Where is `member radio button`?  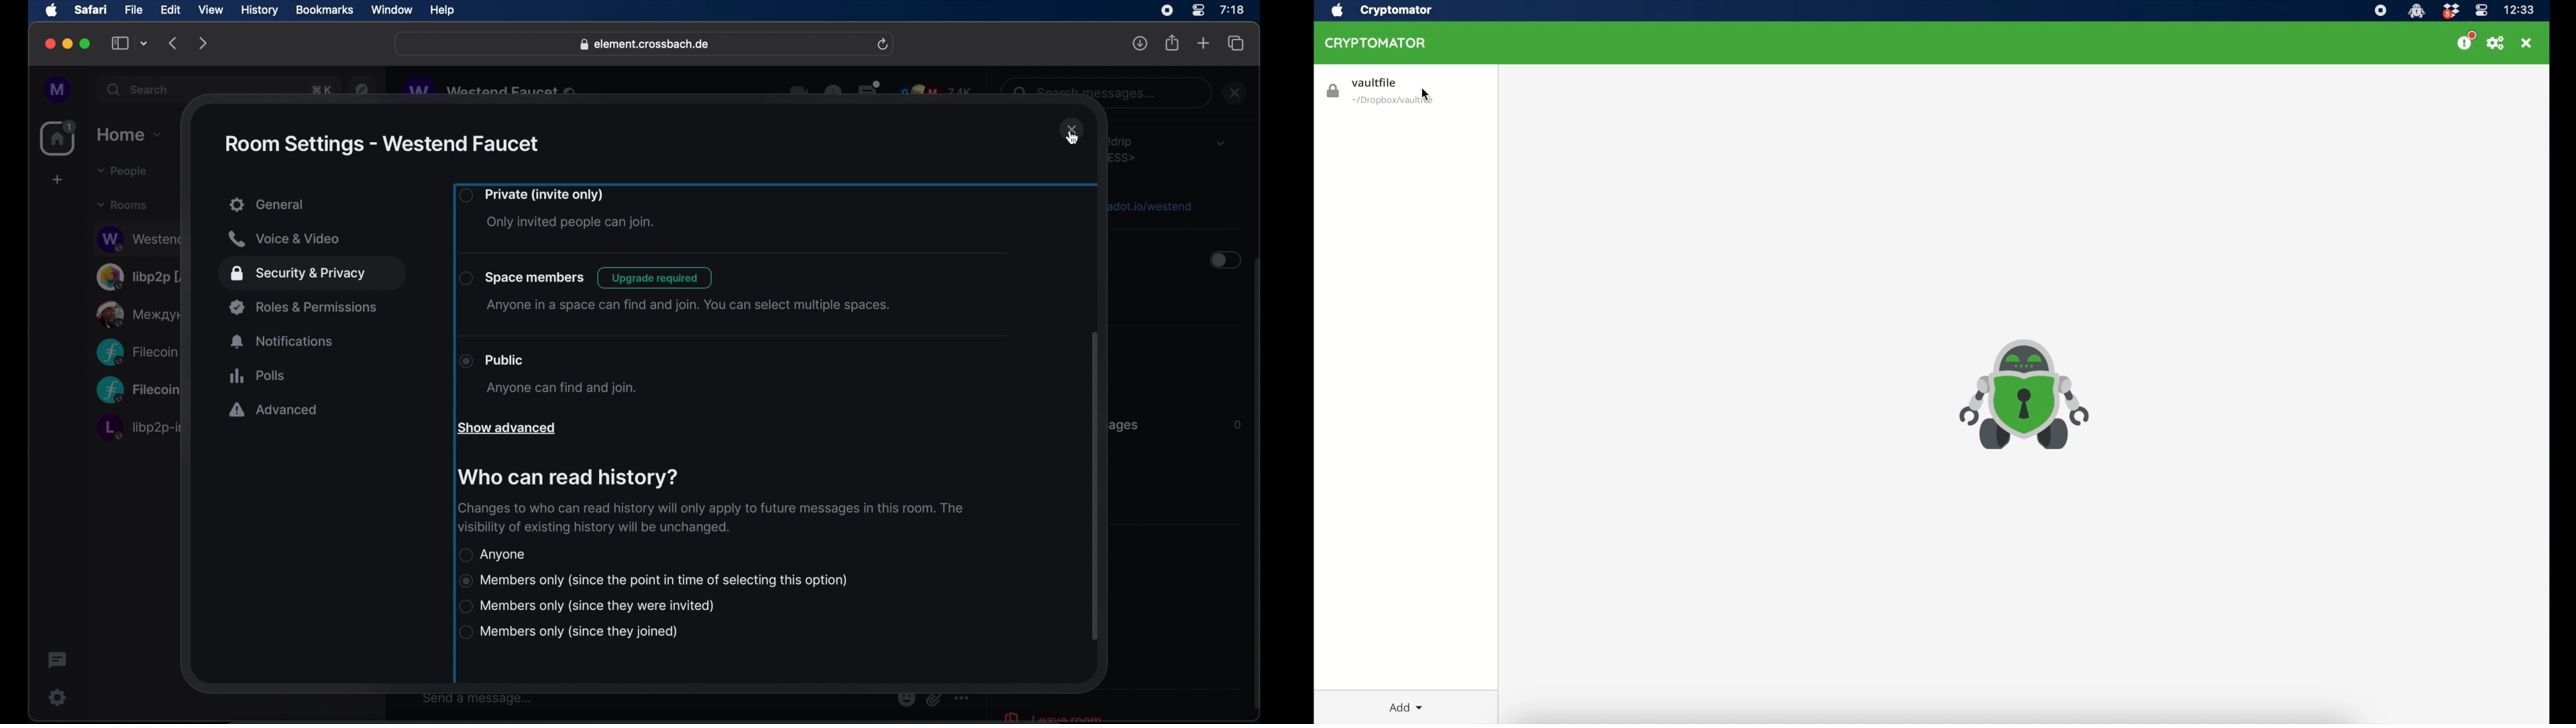 member radio button is located at coordinates (568, 632).